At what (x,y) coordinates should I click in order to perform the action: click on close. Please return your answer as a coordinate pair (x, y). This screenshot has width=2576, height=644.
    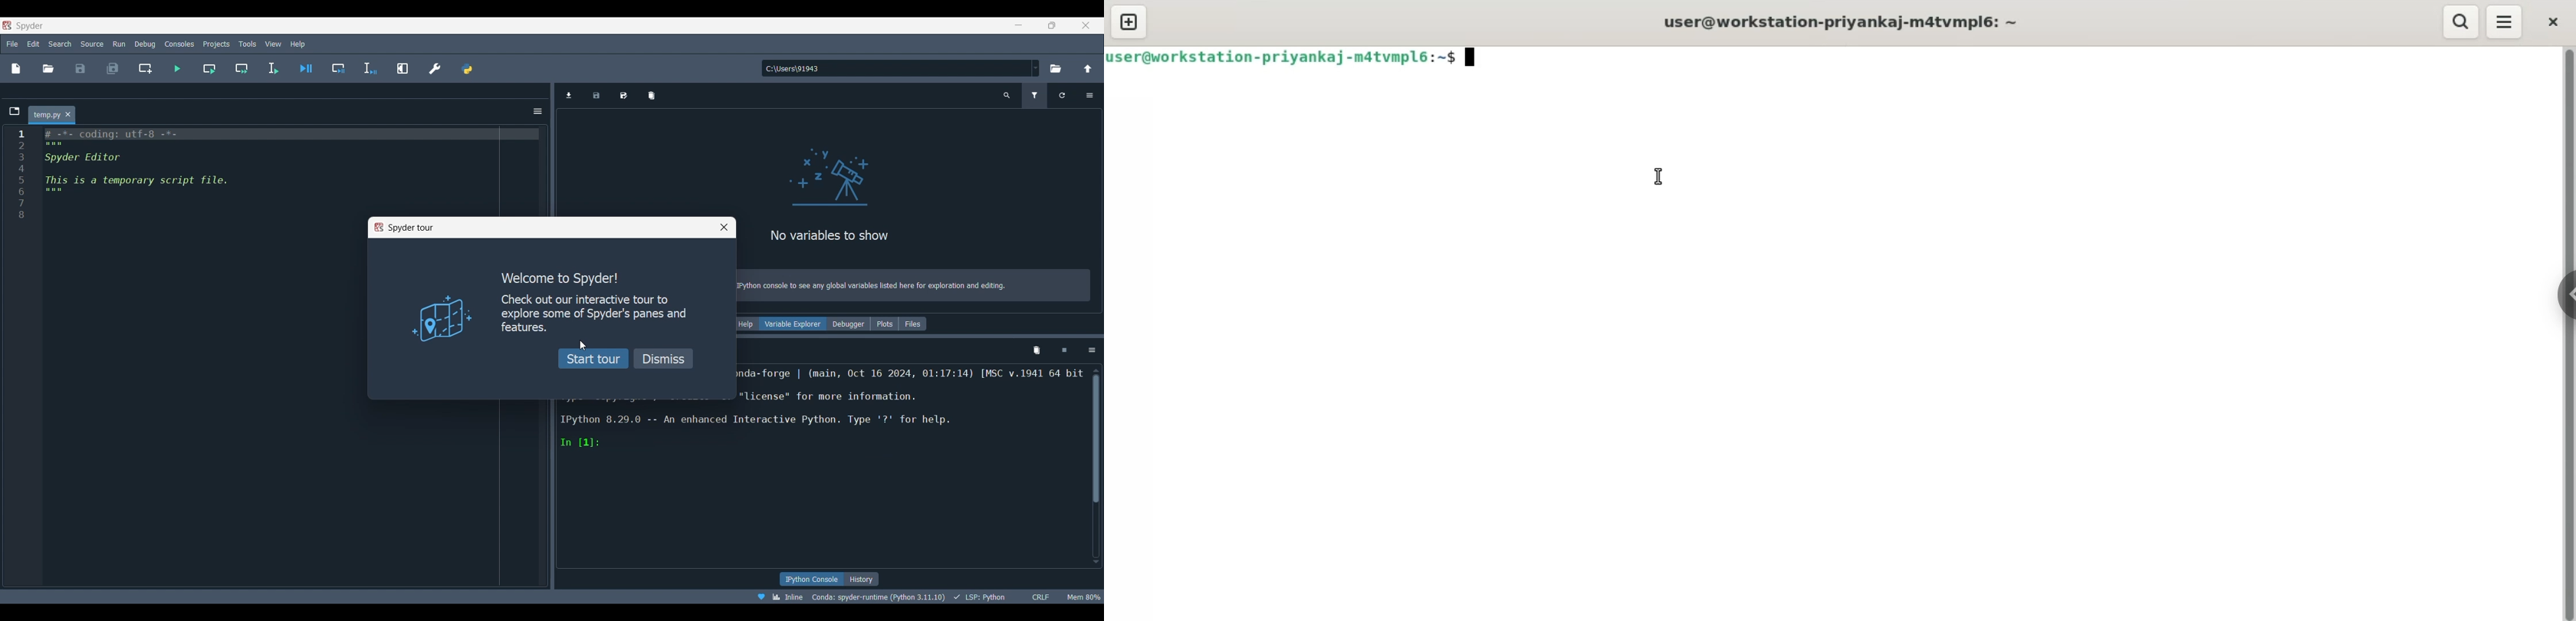
    Looking at the image, I should click on (718, 229).